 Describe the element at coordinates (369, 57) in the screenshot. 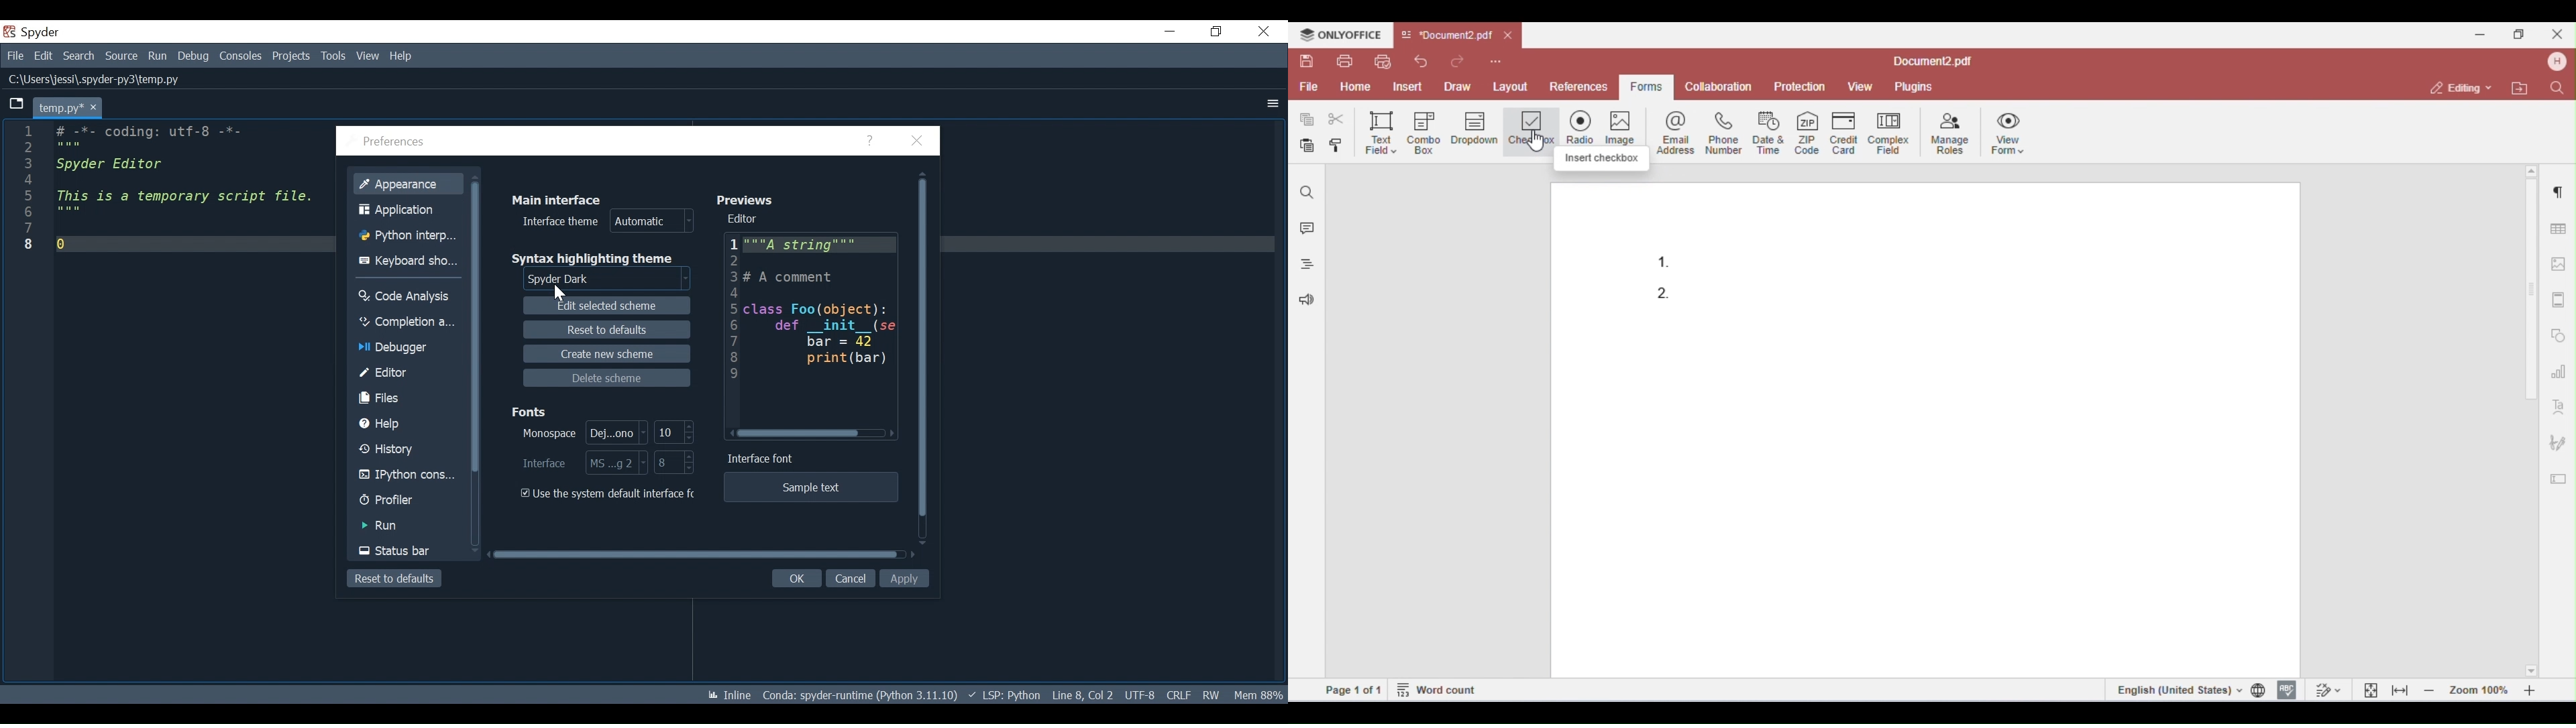

I see `View` at that location.